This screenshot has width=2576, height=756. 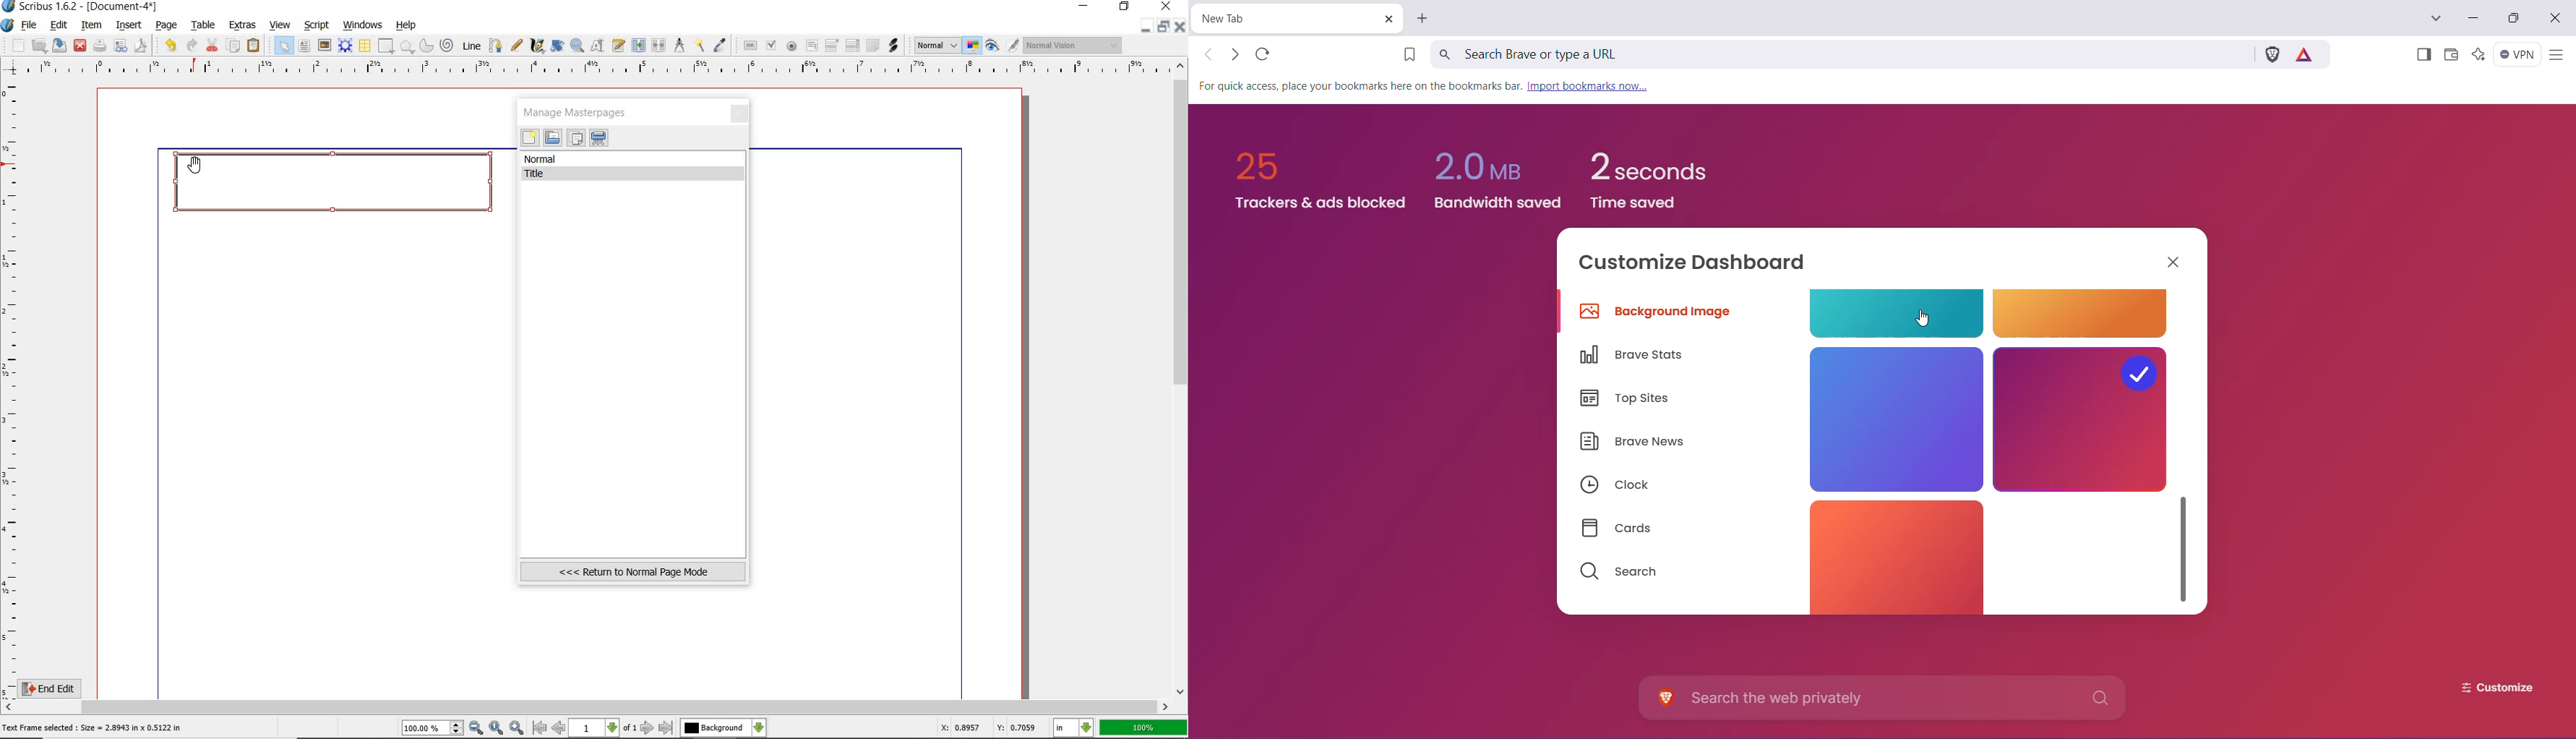 What do you see at coordinates (530, 139) in the screenshot?
I see `new` at bounding box center [530, 139].